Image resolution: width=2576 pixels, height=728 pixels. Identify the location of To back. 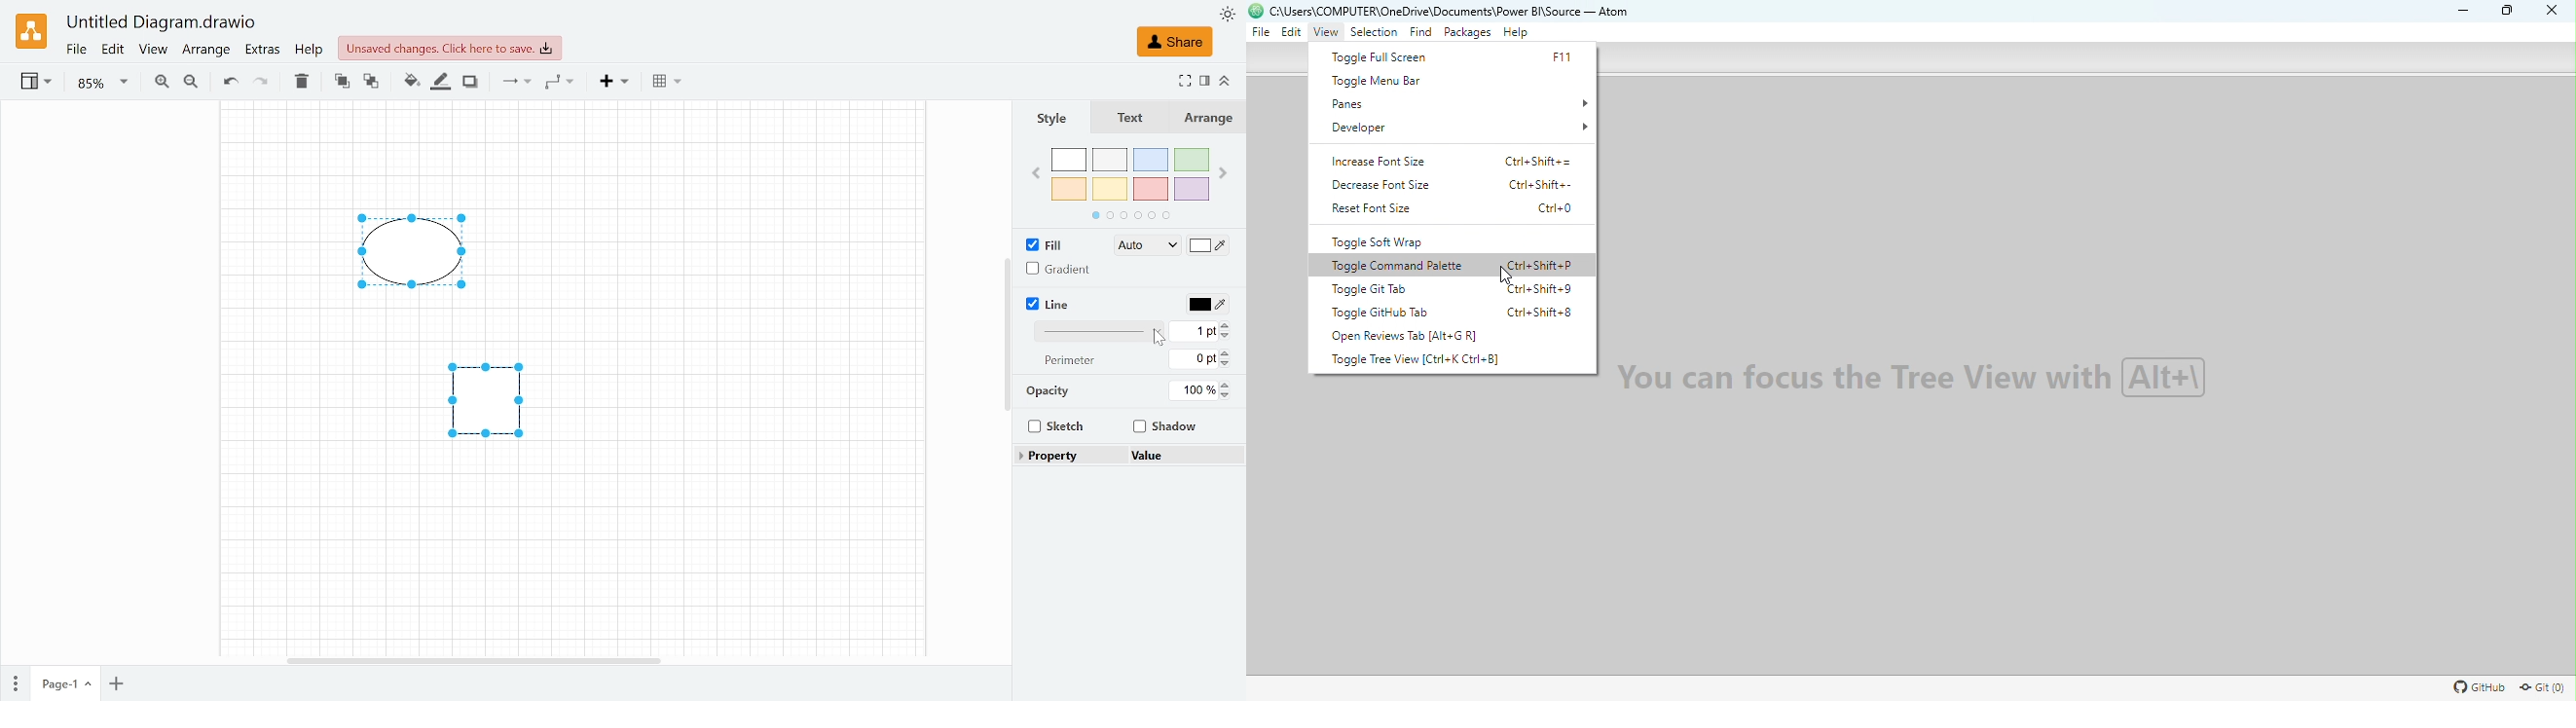
(371, 82).